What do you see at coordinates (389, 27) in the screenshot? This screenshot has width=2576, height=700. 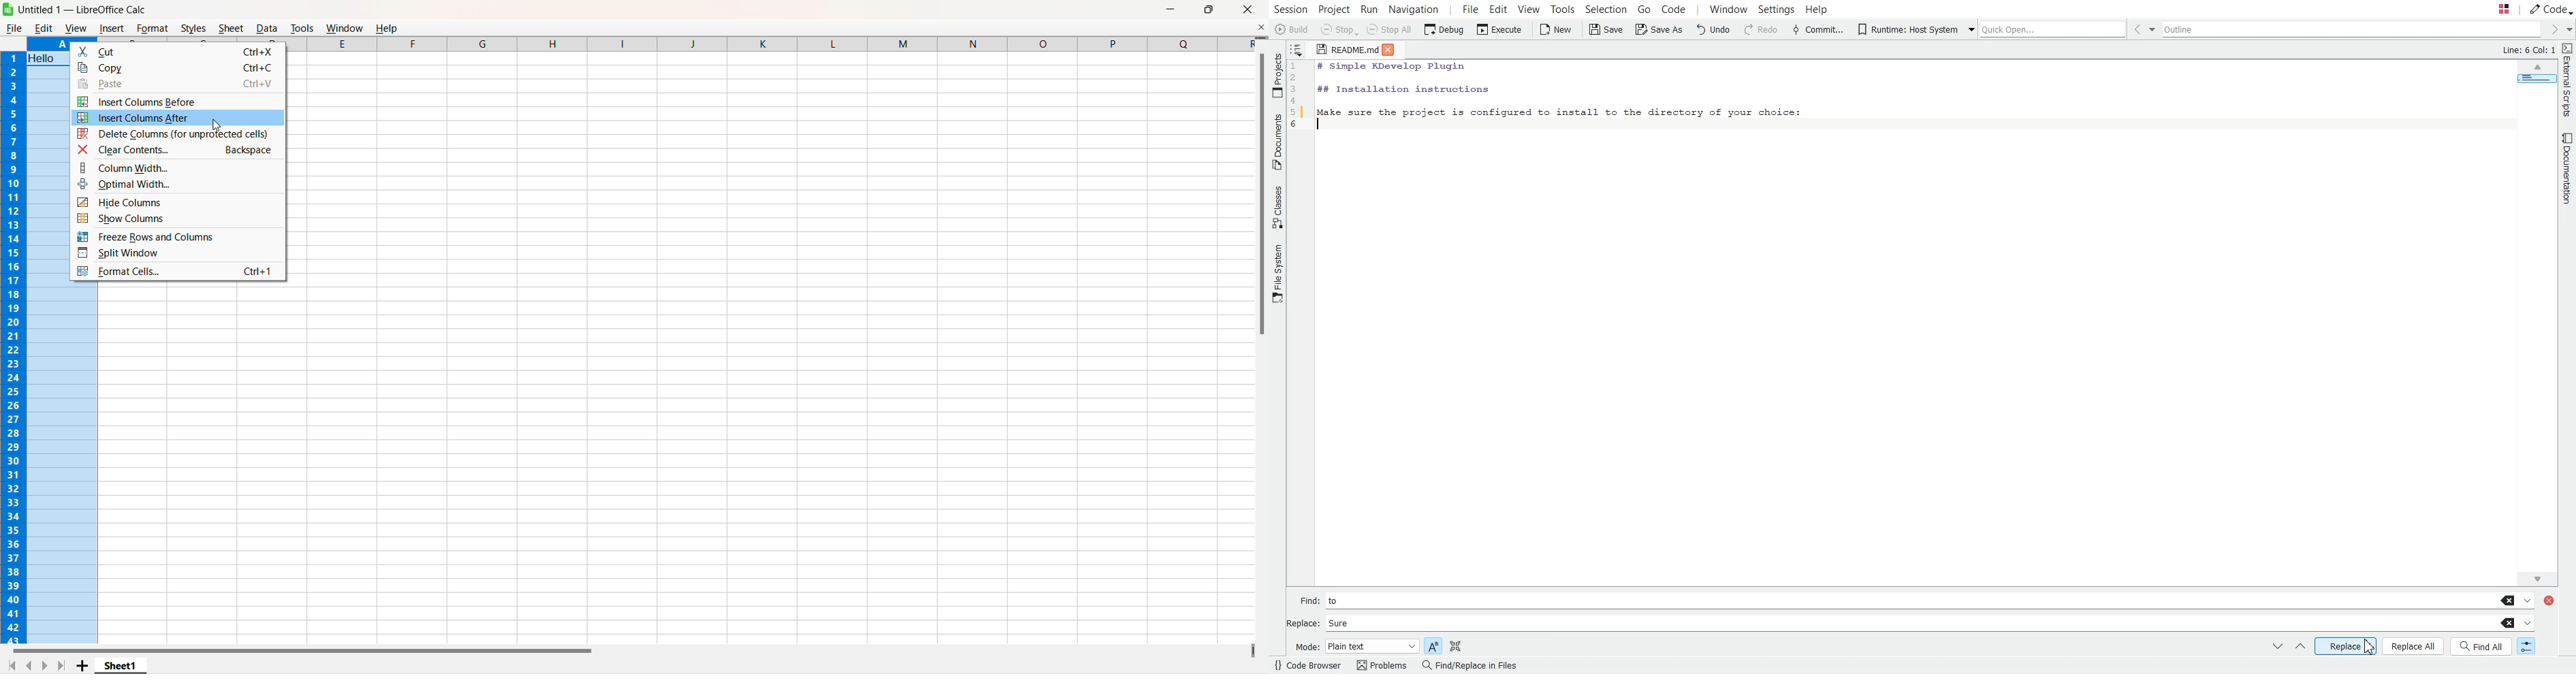 I see `help` at bounding box center [389, 27].